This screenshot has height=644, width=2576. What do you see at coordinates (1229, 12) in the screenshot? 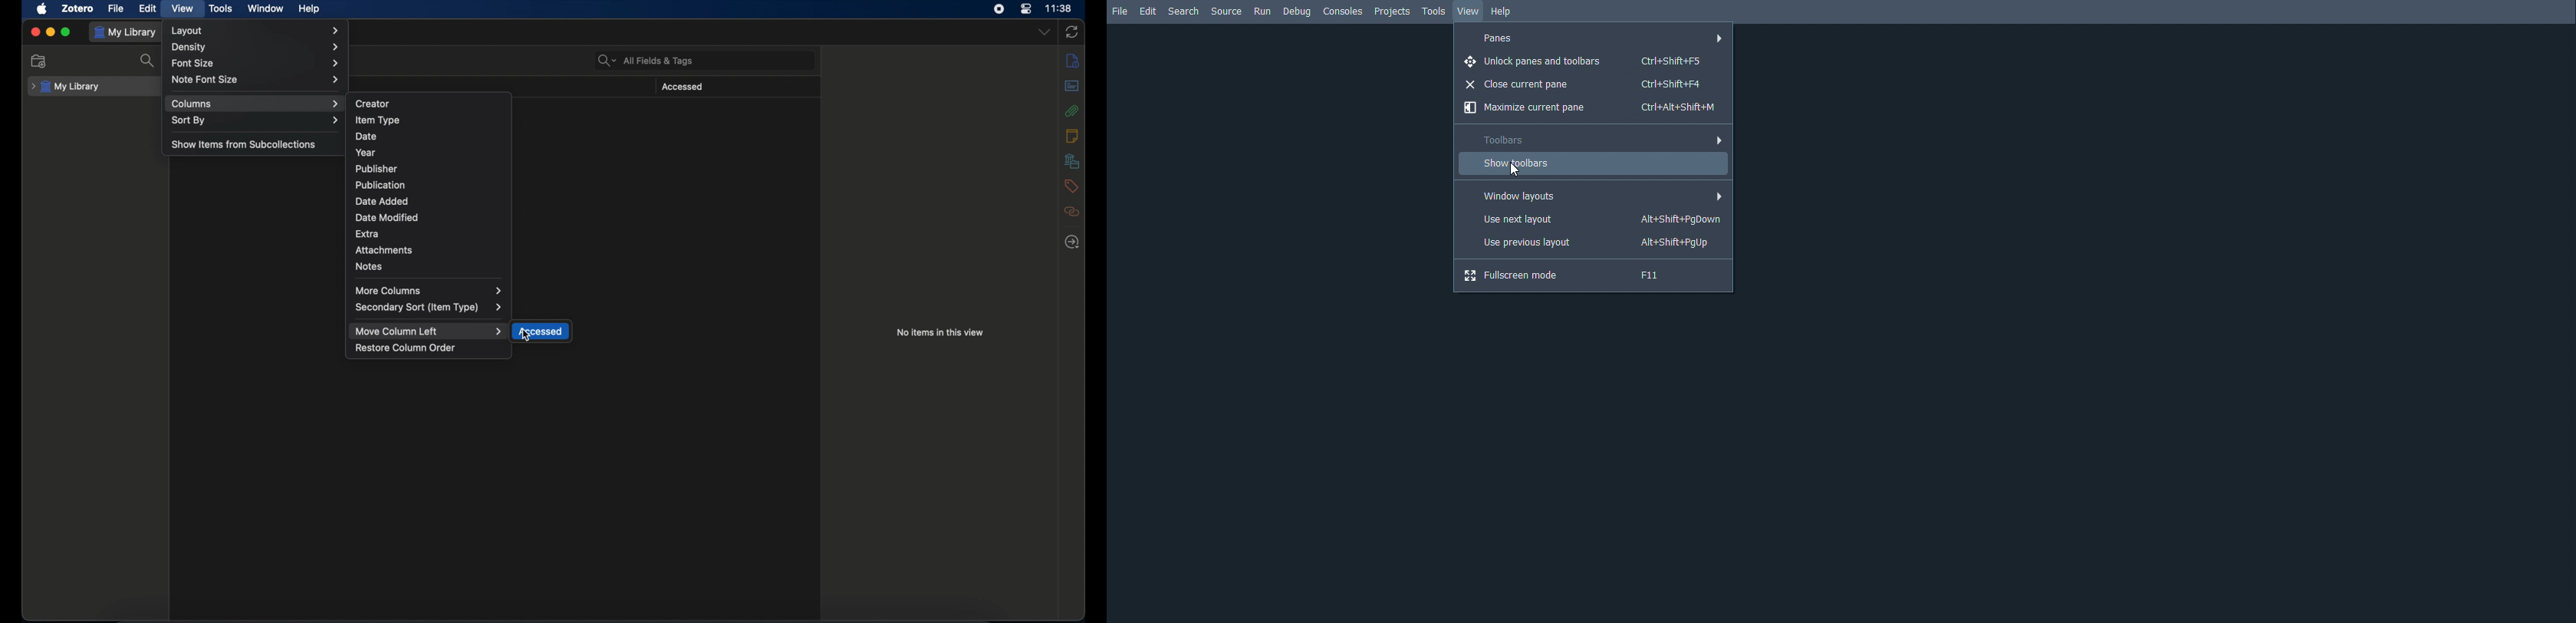
I see `Secure` at bounding box center [1229, 12].